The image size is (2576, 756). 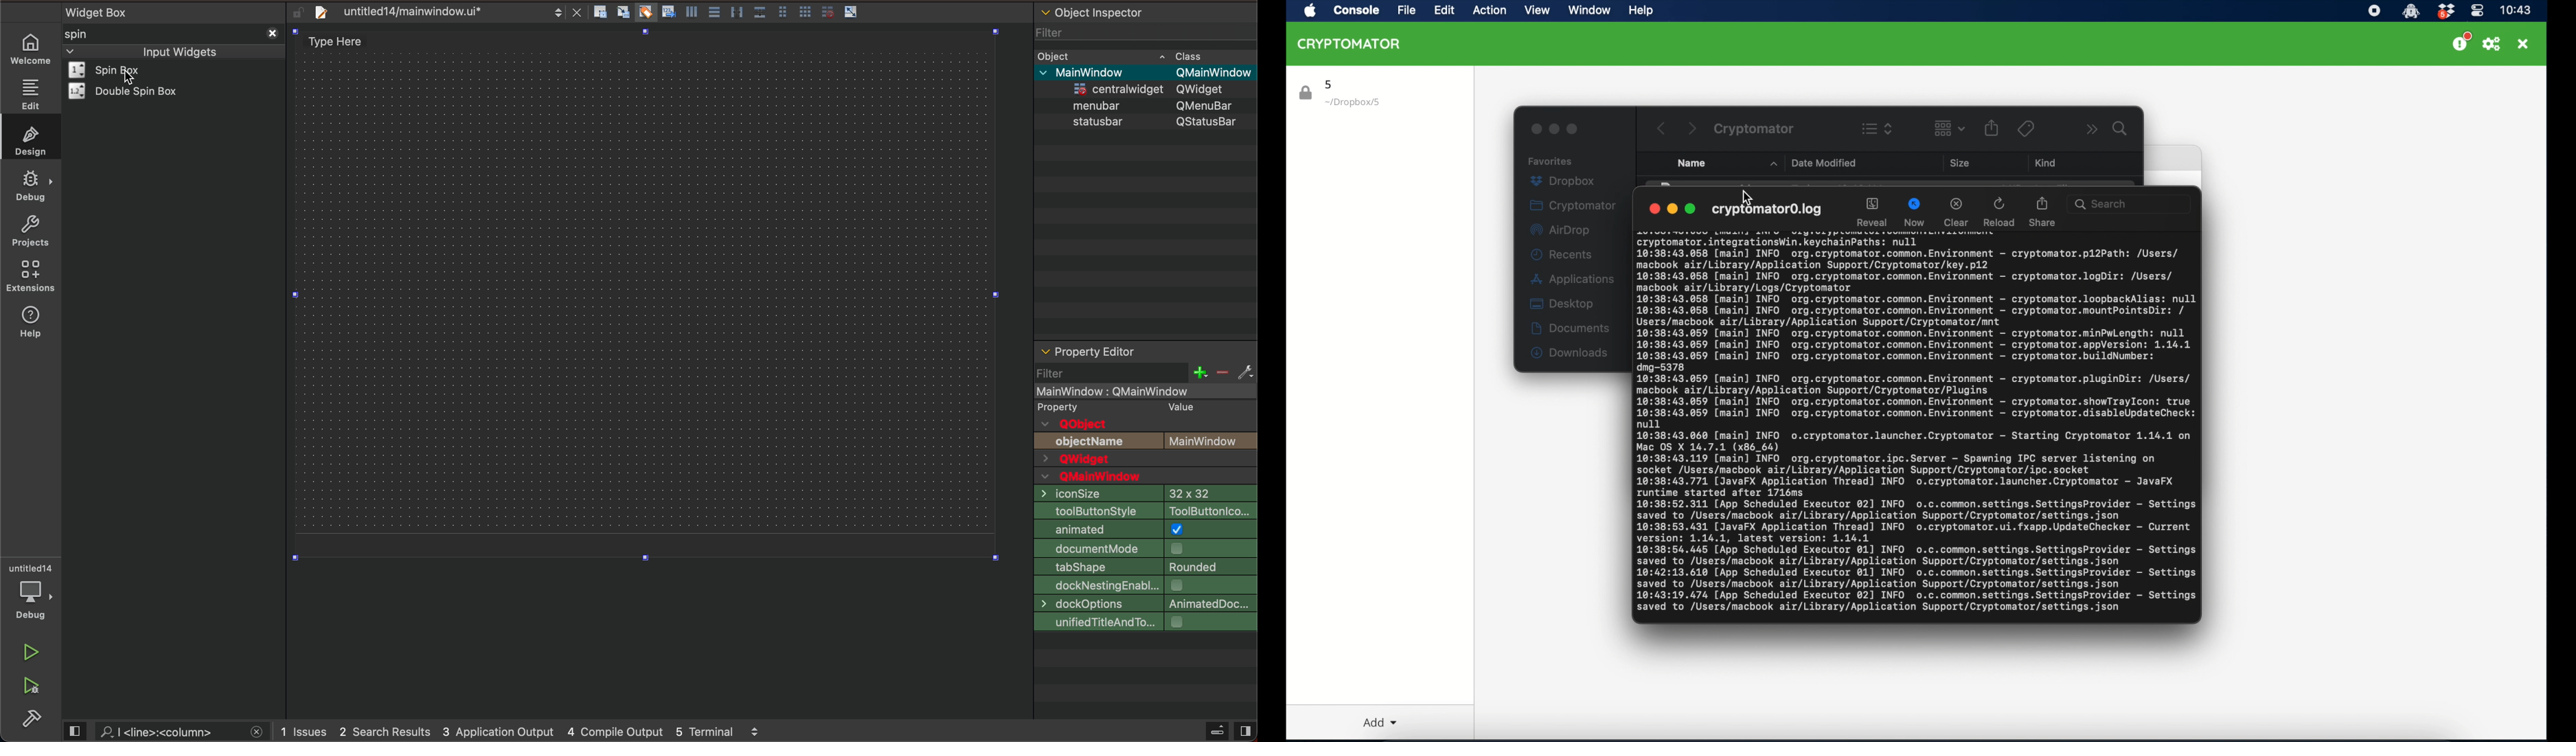 What do you see at coordinates (1330, 85) in the screenshot?
I see `5` at bounding box center [1330, 85].